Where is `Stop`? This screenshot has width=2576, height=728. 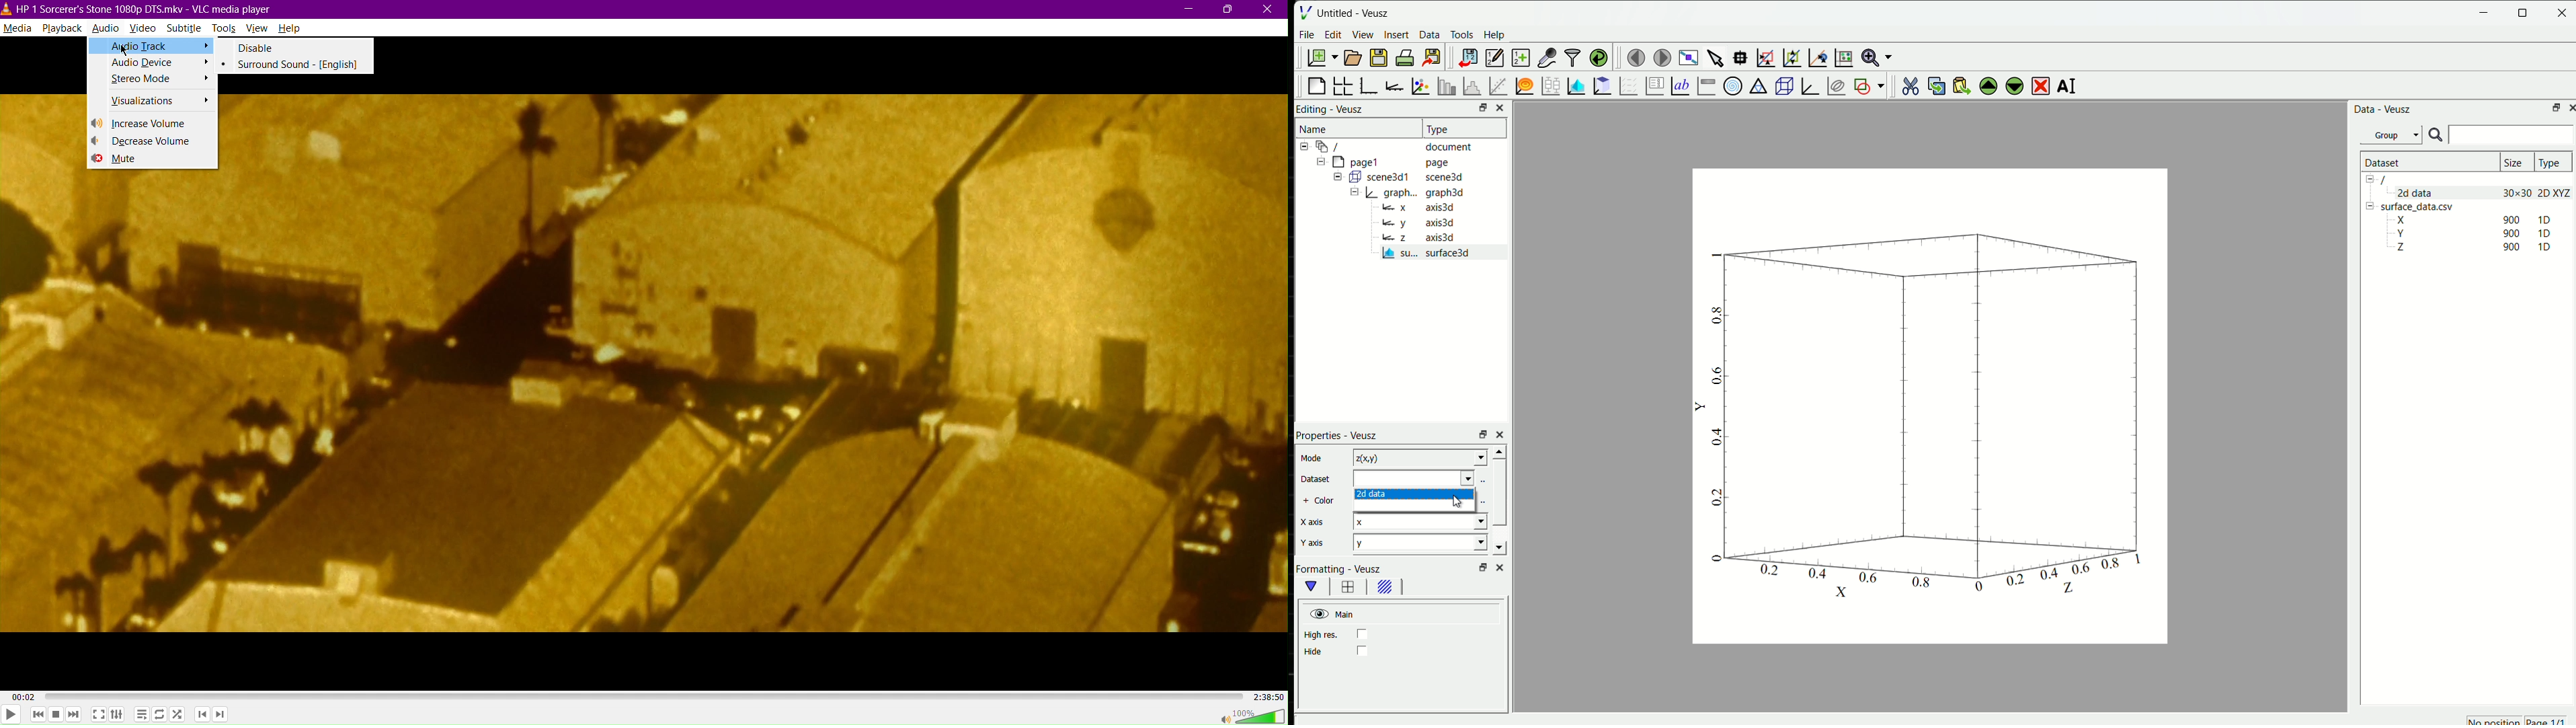 Stop is located at coordinates (56, 715).